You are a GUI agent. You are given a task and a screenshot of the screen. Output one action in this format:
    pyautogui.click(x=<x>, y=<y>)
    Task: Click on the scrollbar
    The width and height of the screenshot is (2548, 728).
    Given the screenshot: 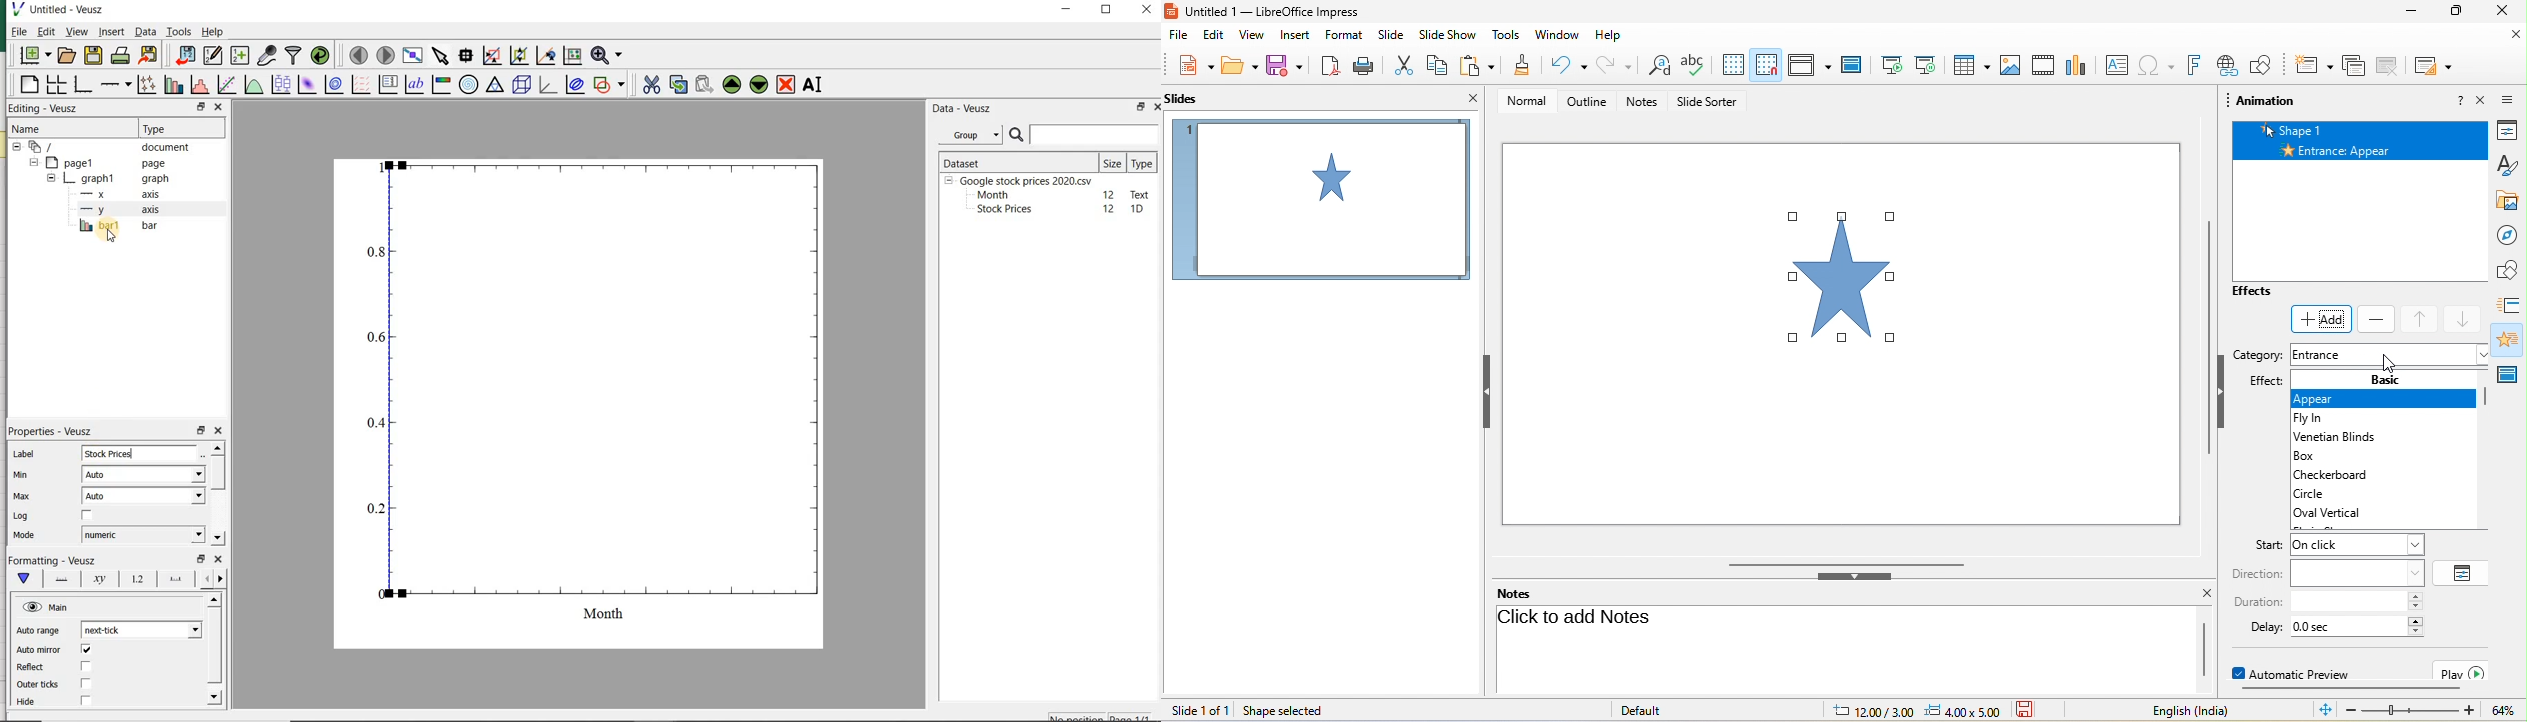 What is the action you would take?
    pyautogui.click(x=2204, y=650)
    